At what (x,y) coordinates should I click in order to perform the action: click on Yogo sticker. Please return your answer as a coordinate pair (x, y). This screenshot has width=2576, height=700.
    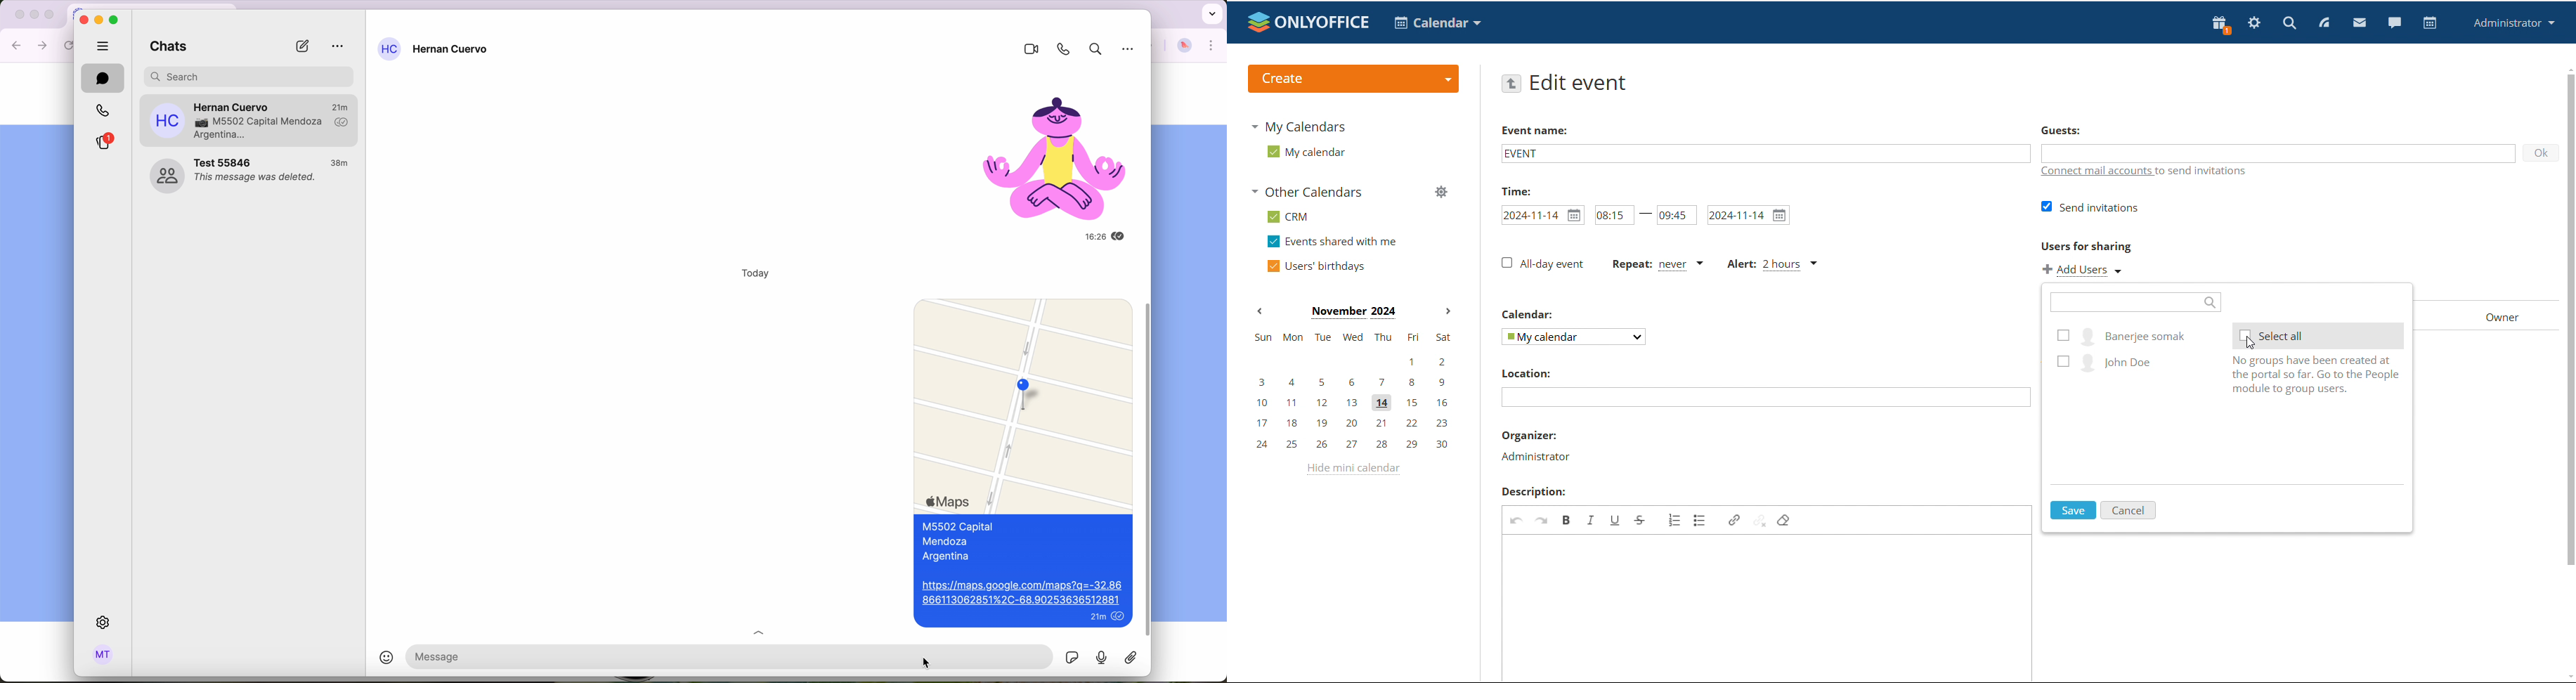
    Looking at the image, I should click on (1046, 149).